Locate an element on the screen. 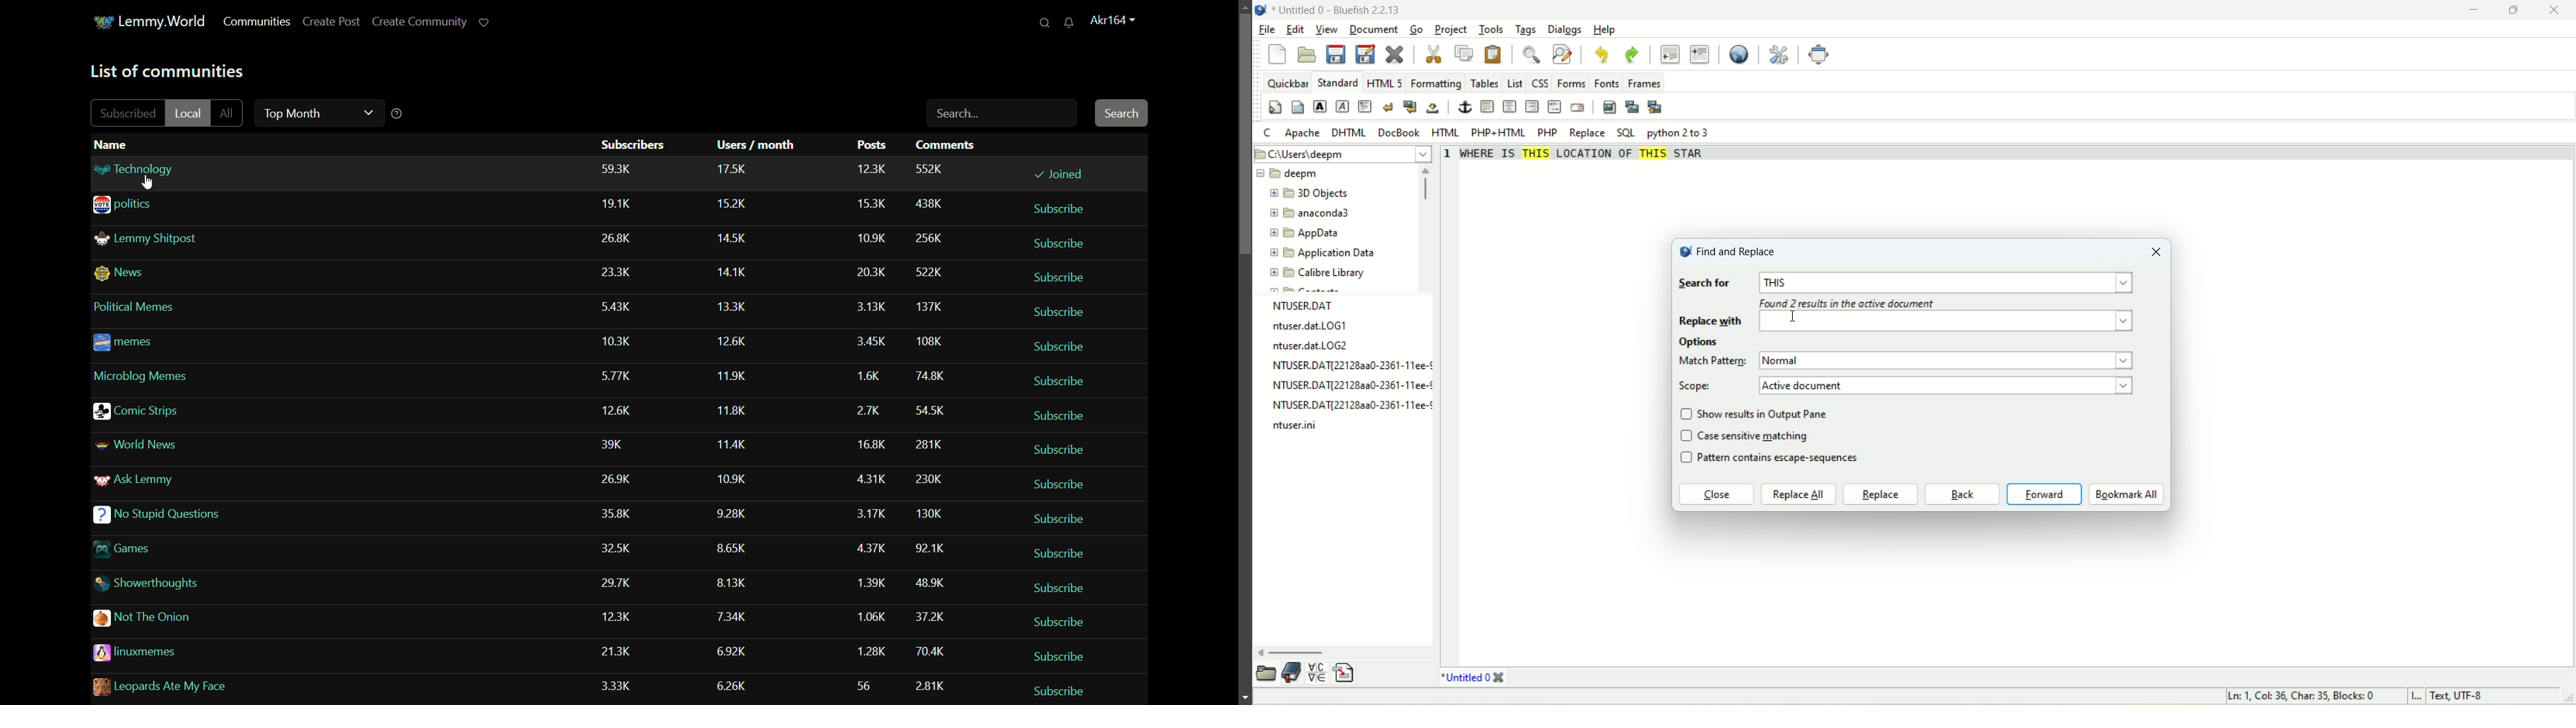 The image size is (2576, 728). paragraph is located at coordinates (1366, 106).